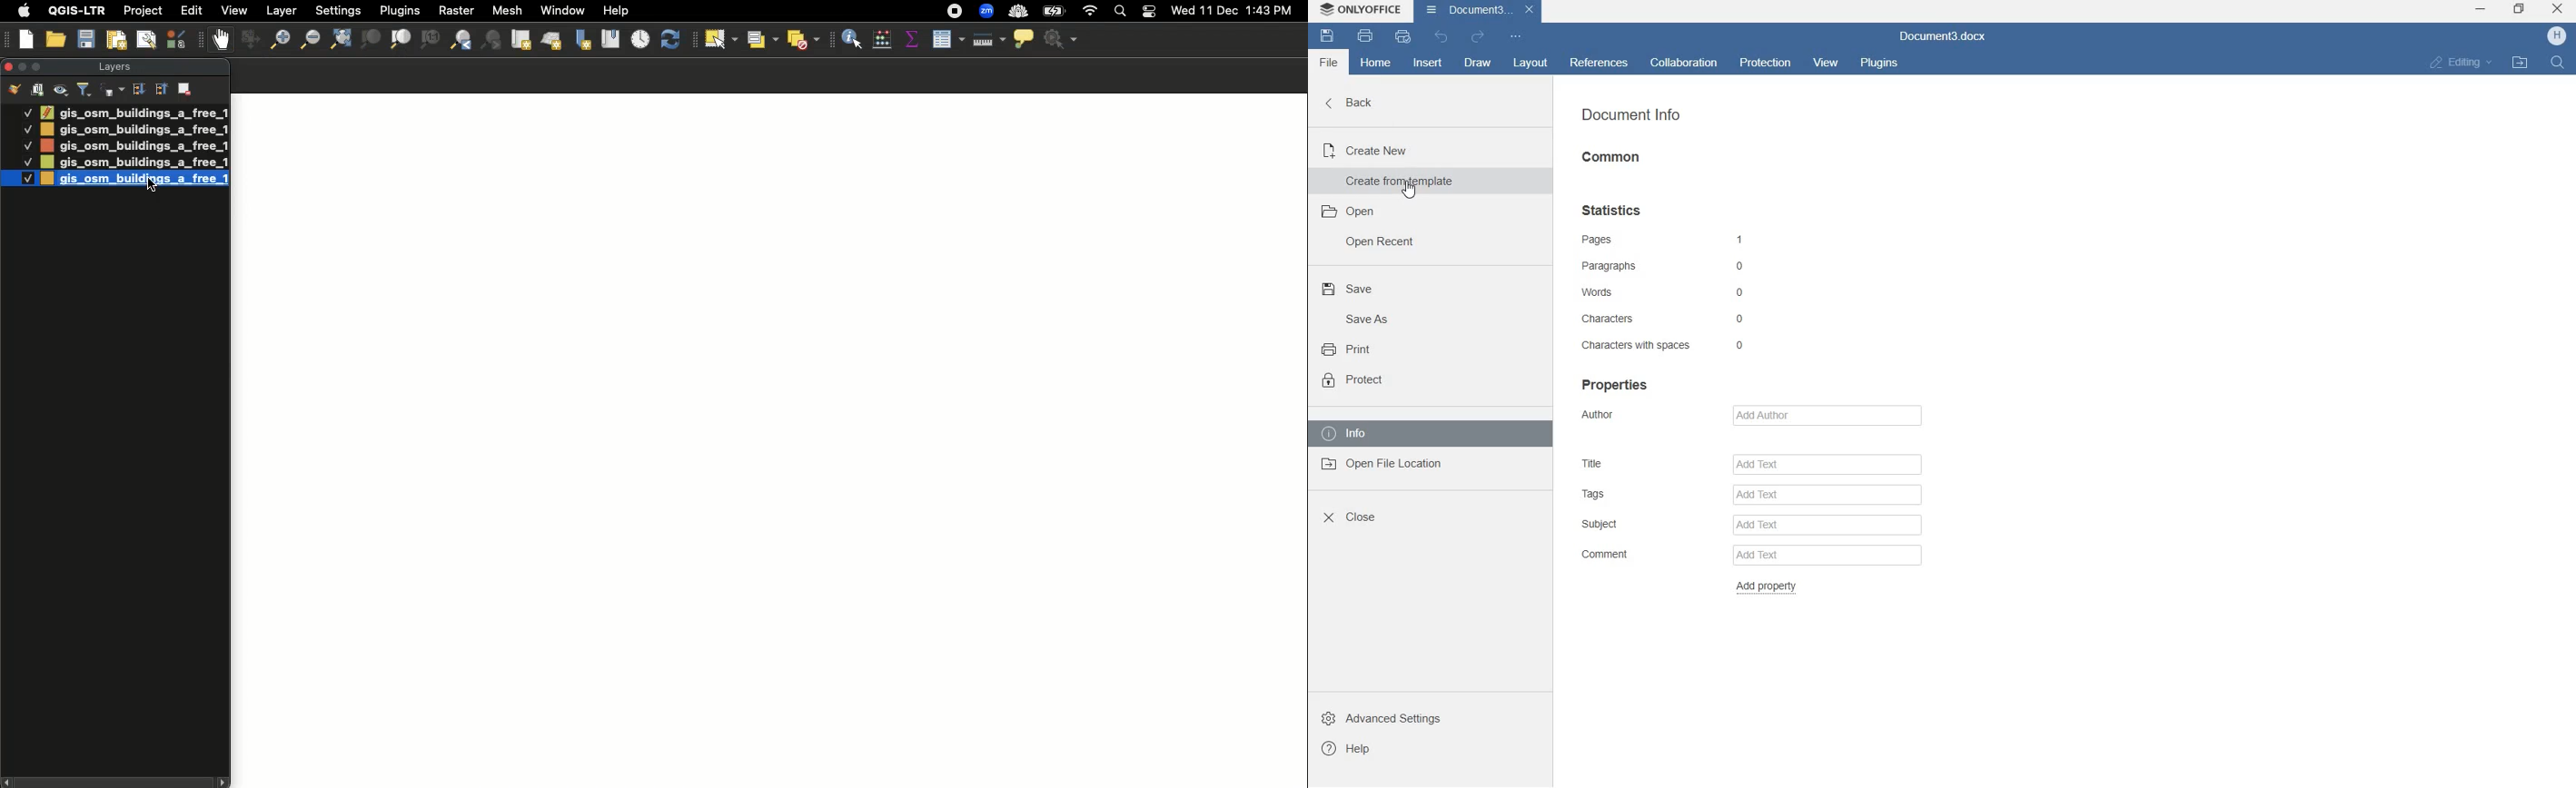 This screenshot has height=812, width=2576. Describe the element at coordinates (1409, 180) in the screenshot. I see `create from template` at that location.